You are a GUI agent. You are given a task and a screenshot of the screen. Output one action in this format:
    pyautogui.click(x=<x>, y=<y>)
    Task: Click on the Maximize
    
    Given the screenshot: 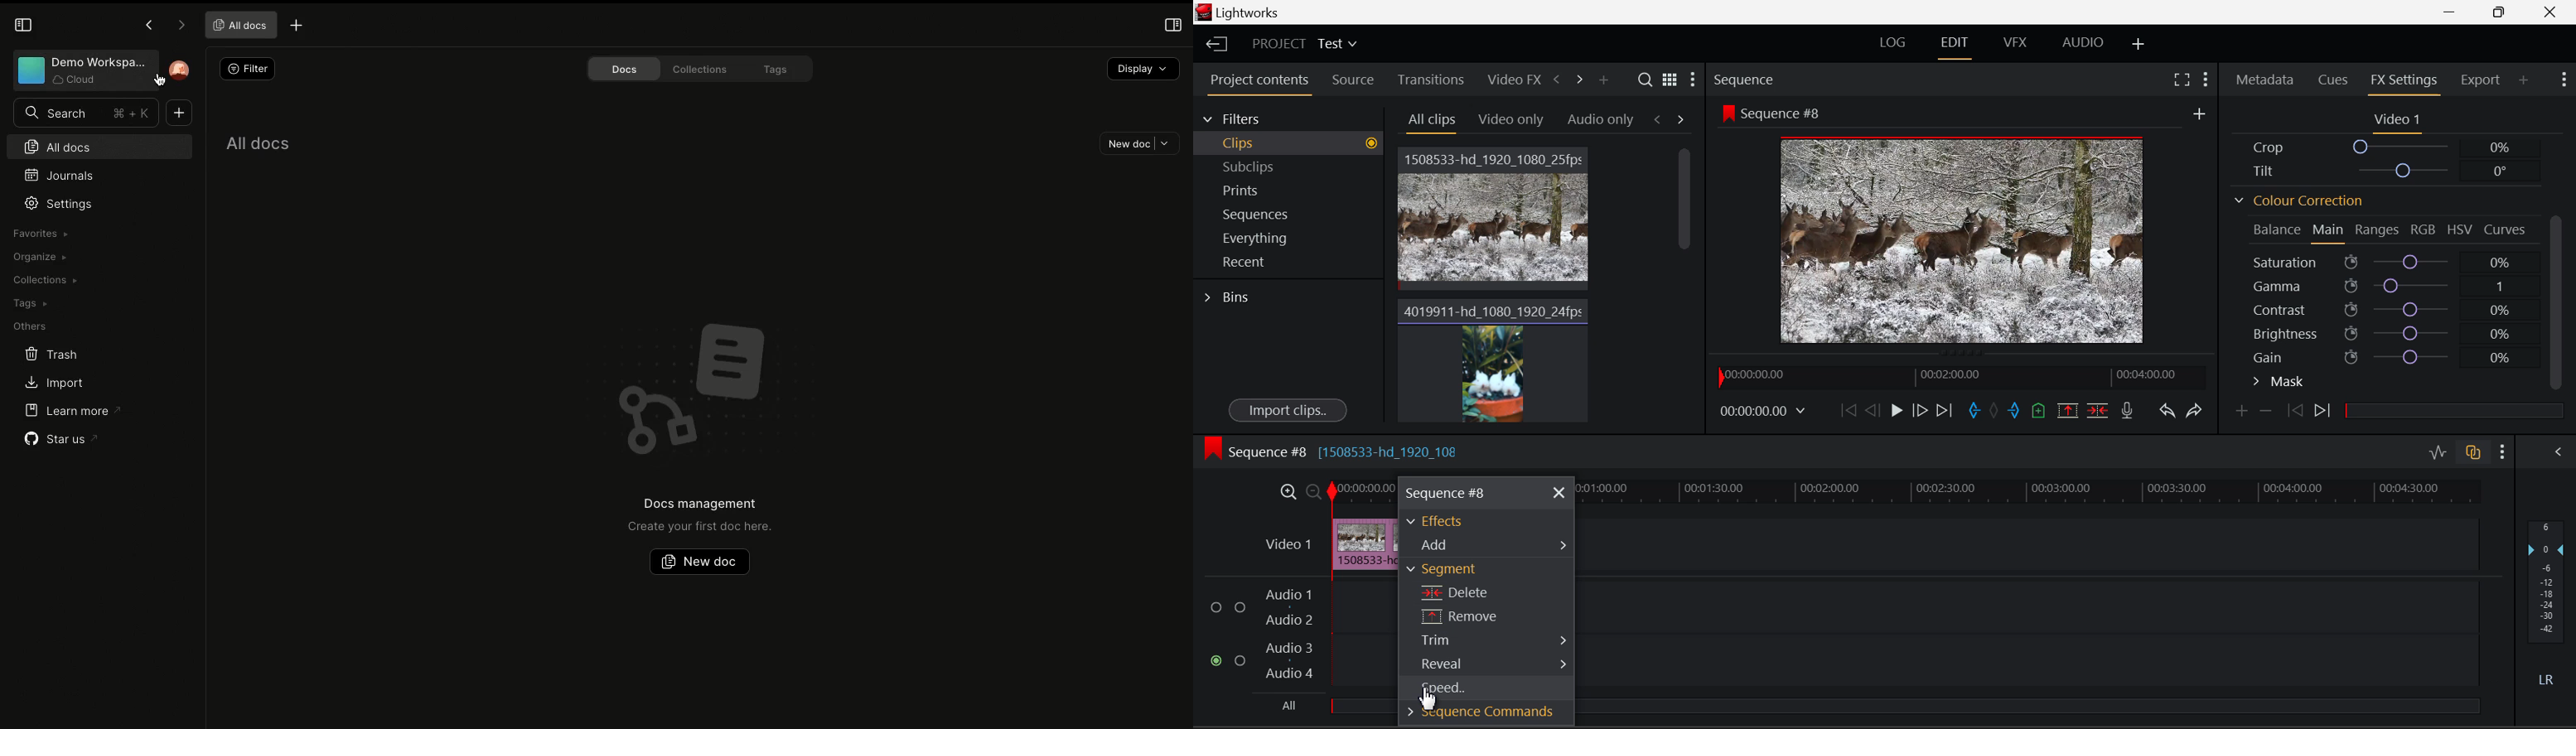 What is the action you would take?
    pyautogui.click(x=1288, y=493)
    